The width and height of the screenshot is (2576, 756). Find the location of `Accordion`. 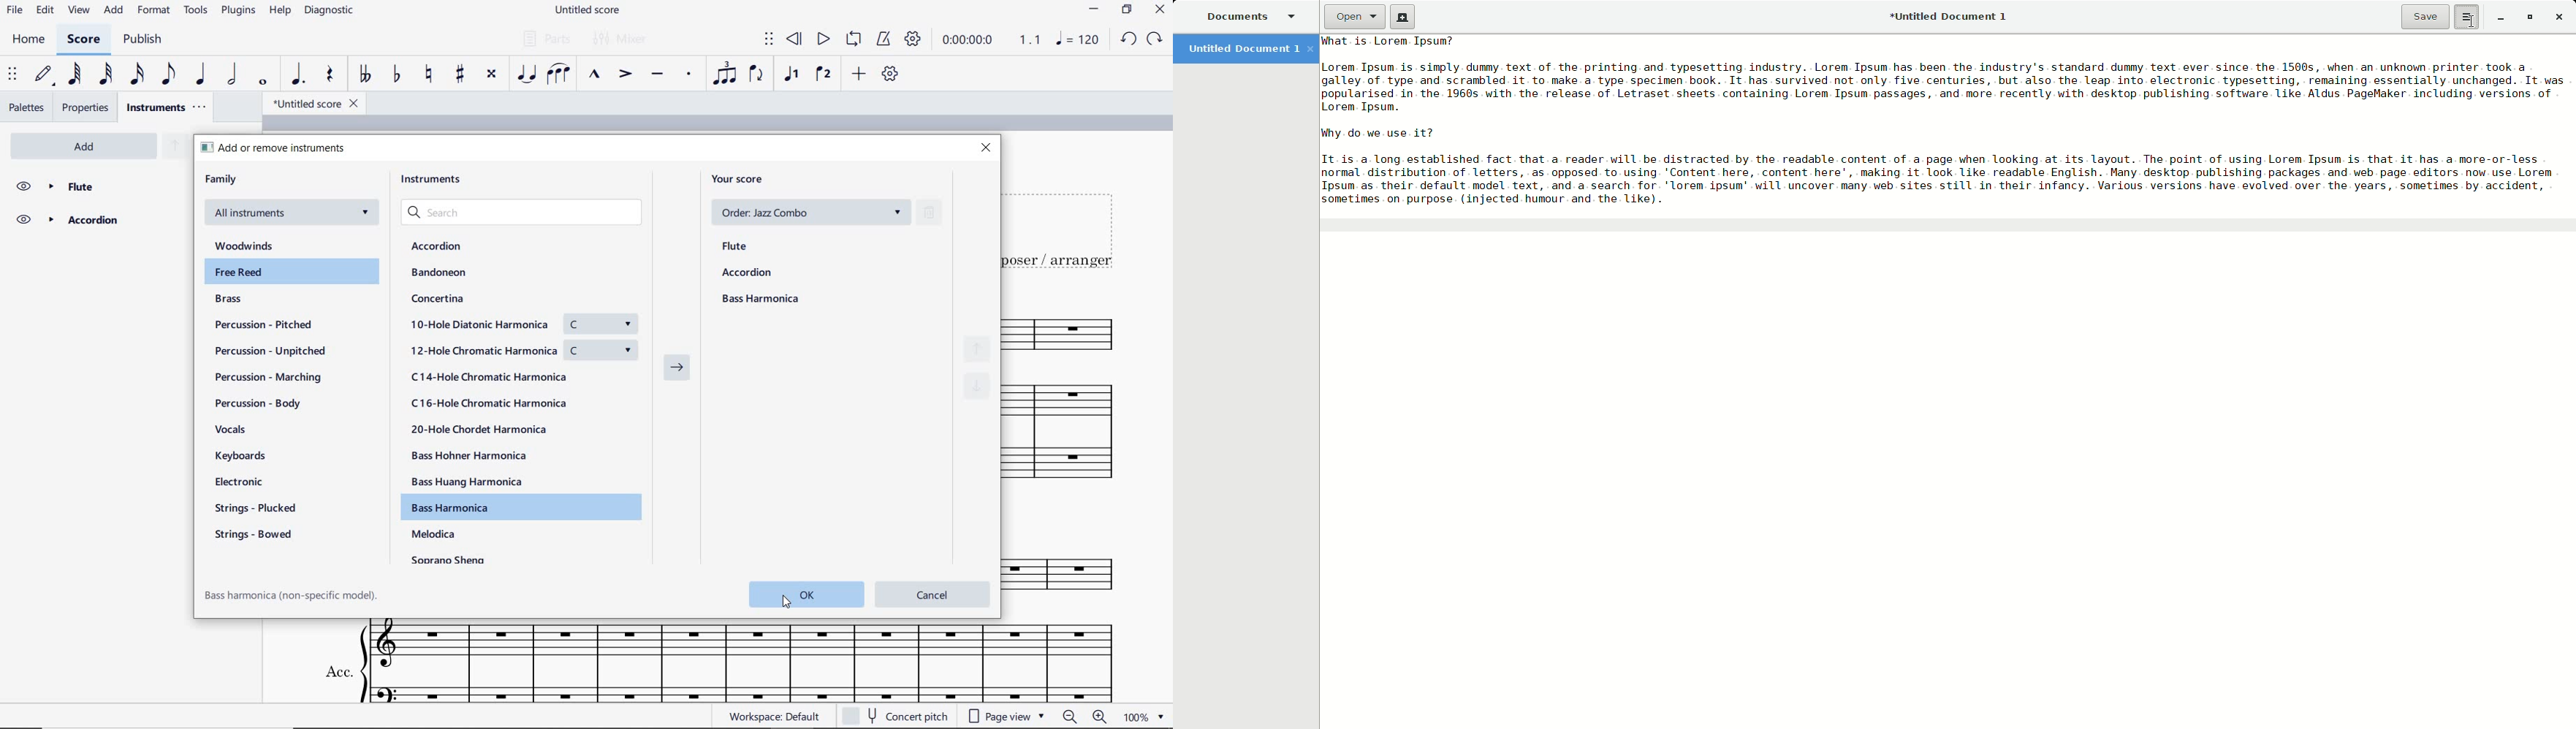

Accordion is located at coordinates (96, 221).